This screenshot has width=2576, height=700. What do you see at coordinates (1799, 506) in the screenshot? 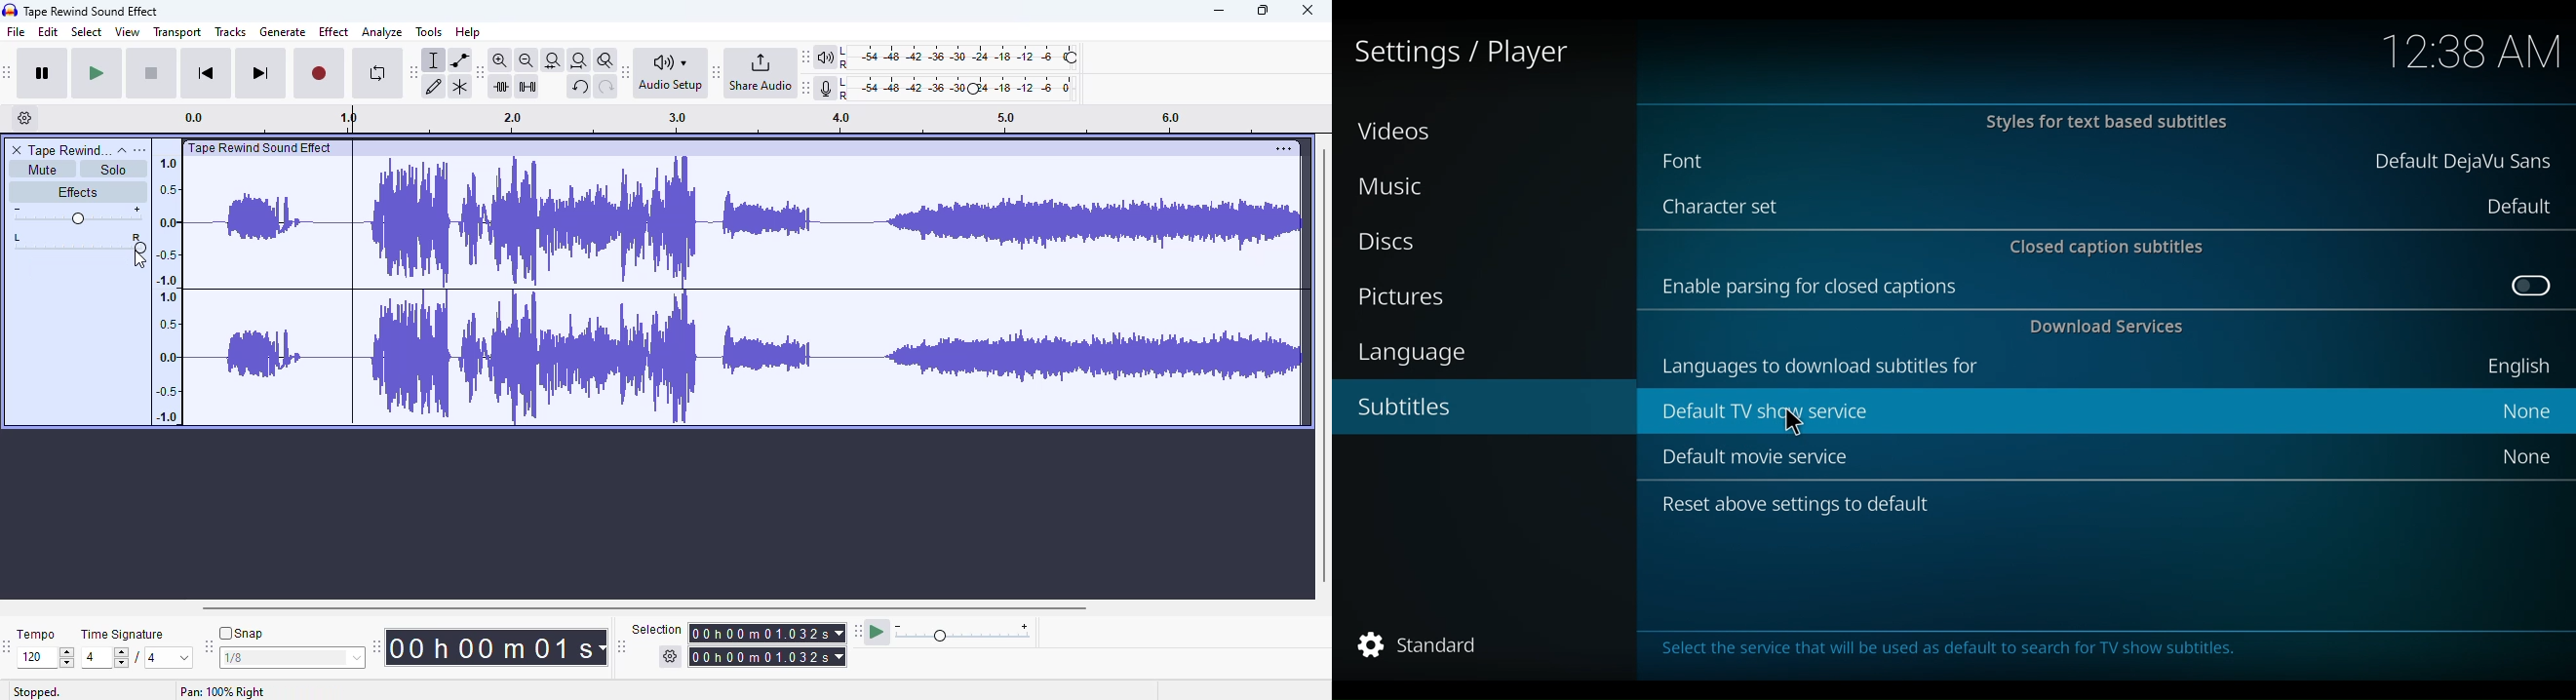
I see `Reset above settings to default` at bounding box center [1799, 506].